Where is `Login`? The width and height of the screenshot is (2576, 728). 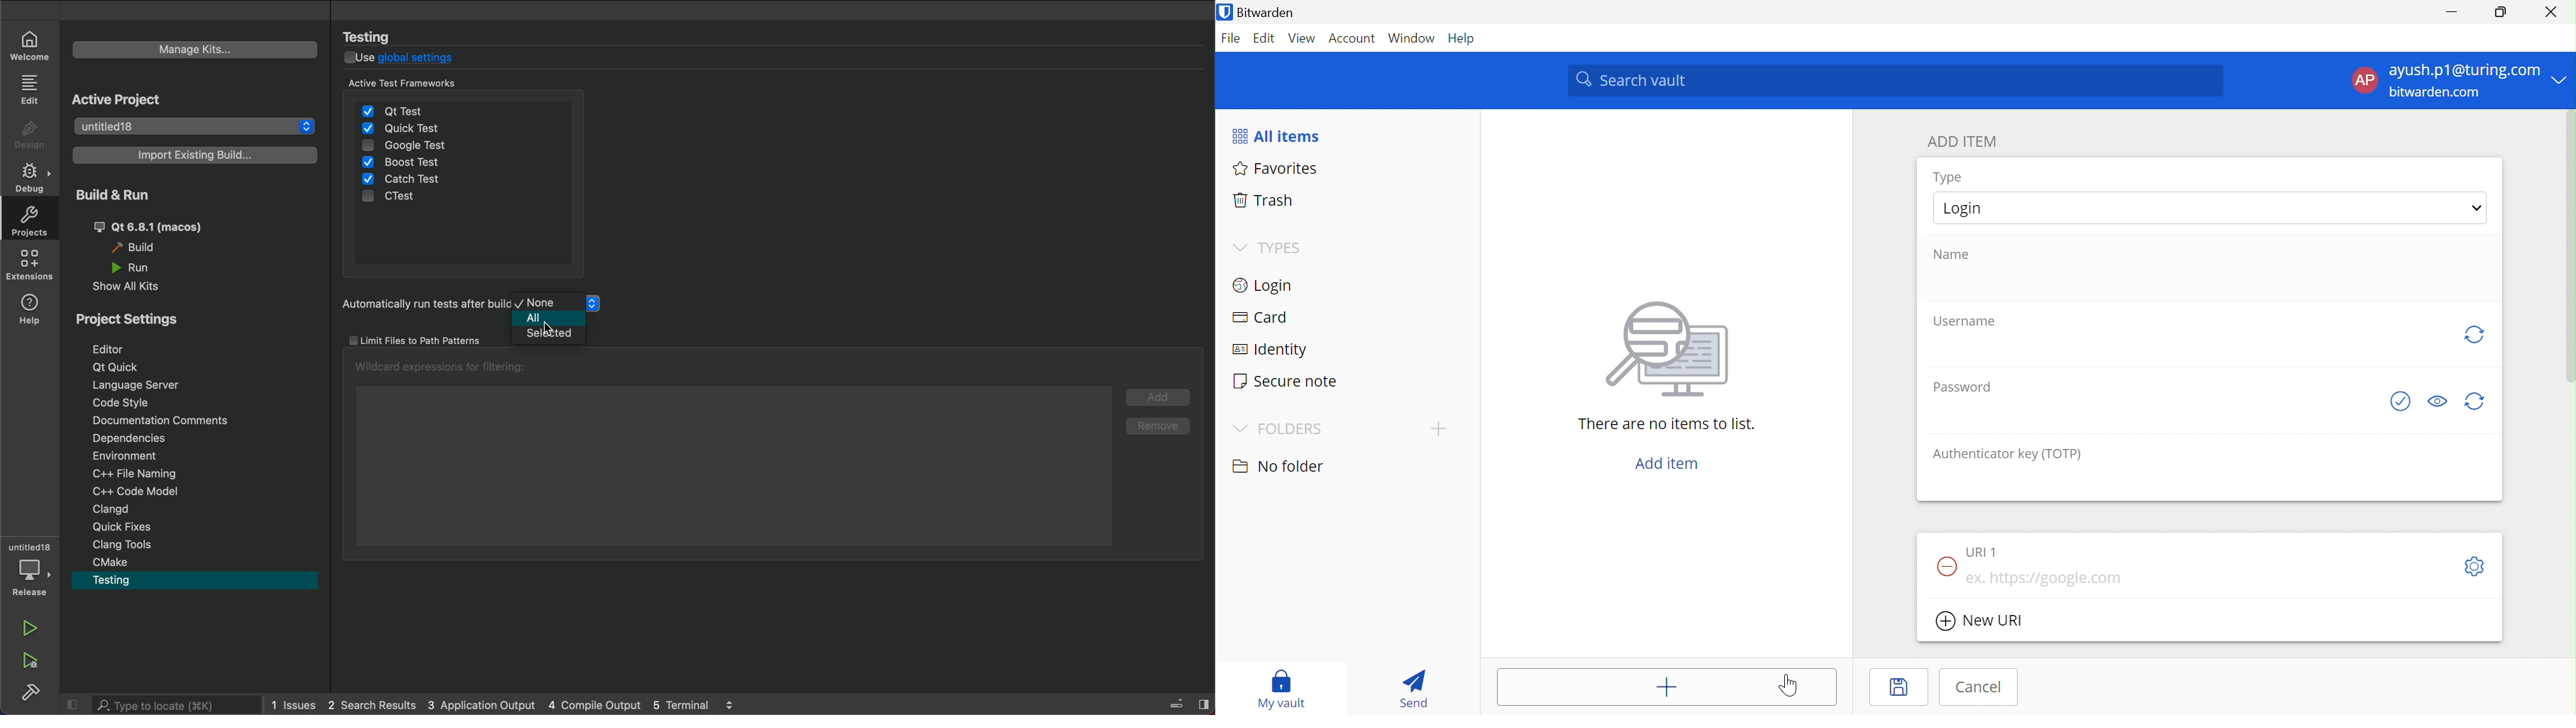 Login is located at coordinates (1266, 287).